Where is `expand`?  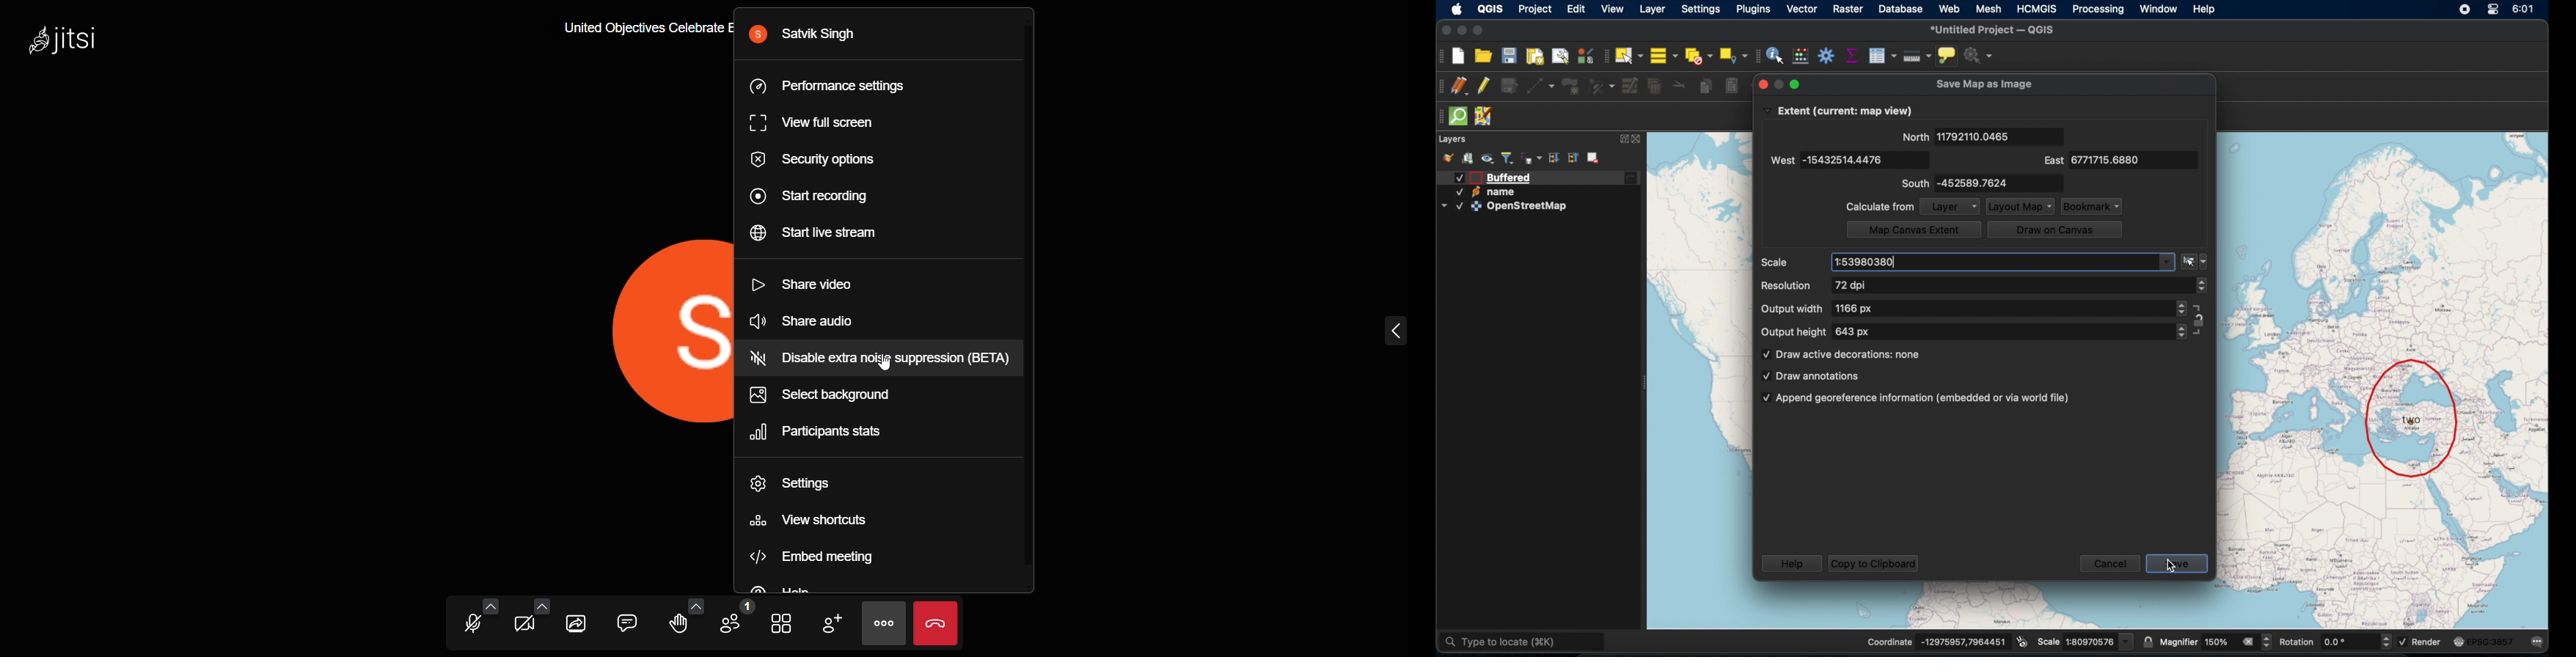 expand is located at coordinates (1622, 140).